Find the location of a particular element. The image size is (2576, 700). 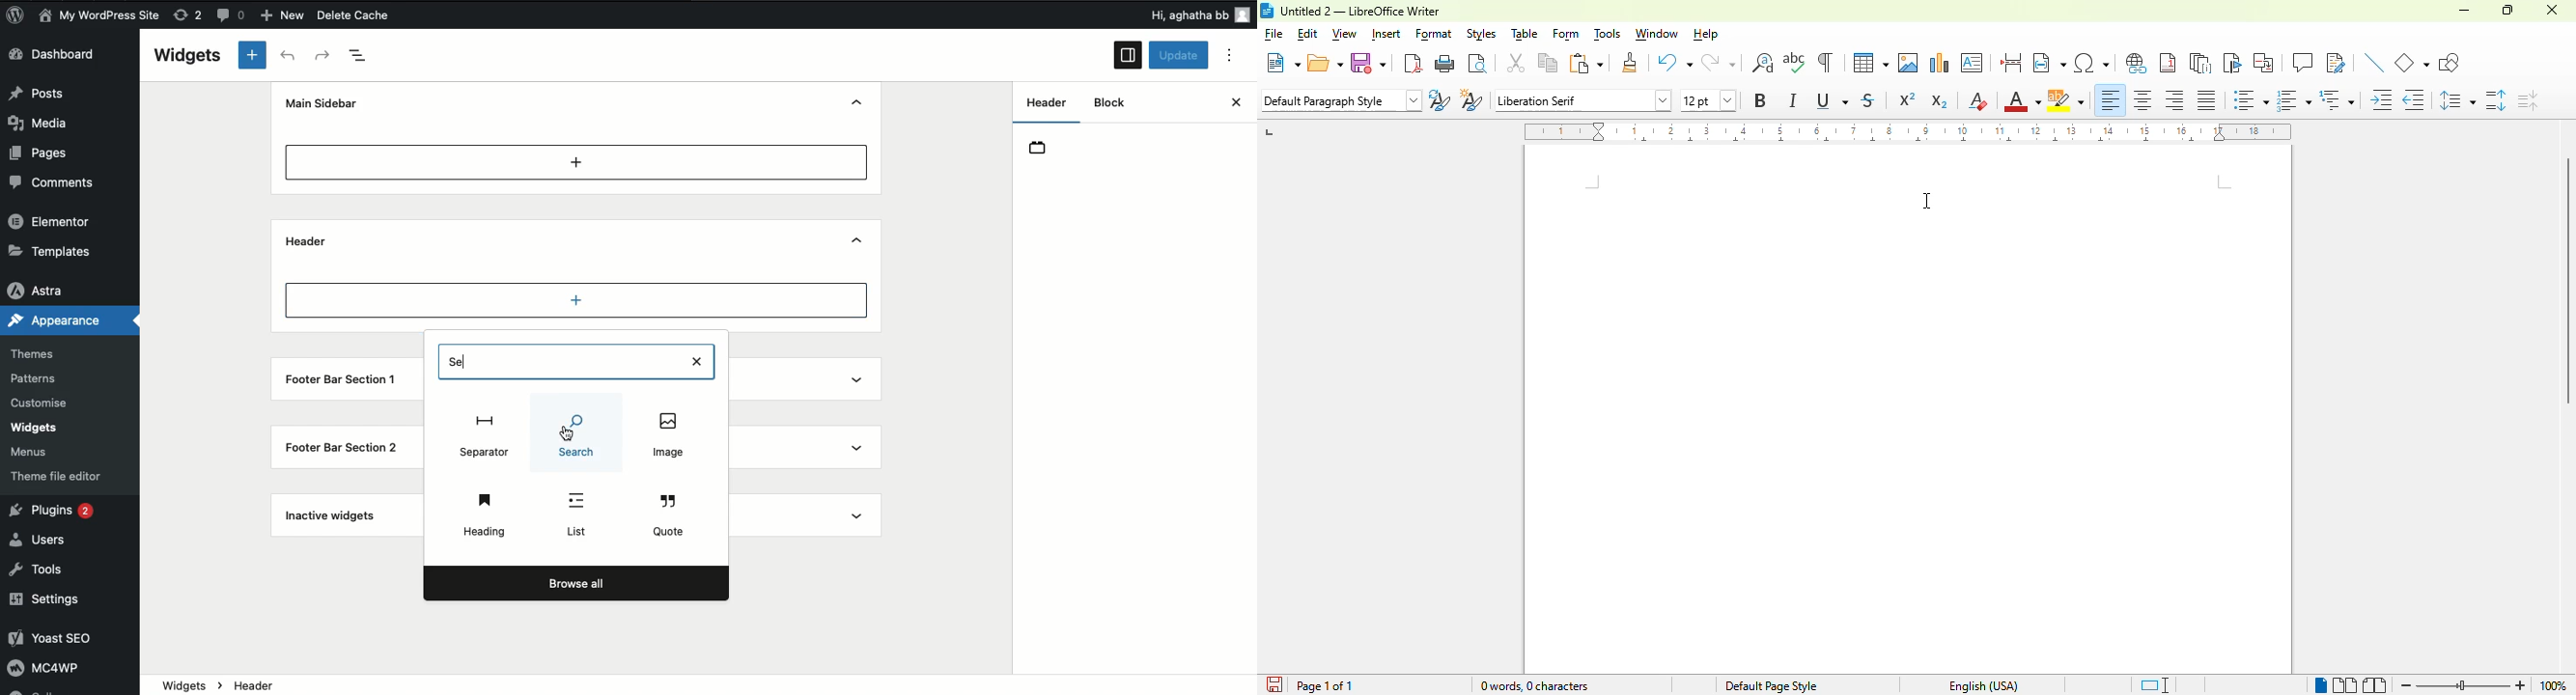

toggle print preview is located at coordinates (1479, 64).